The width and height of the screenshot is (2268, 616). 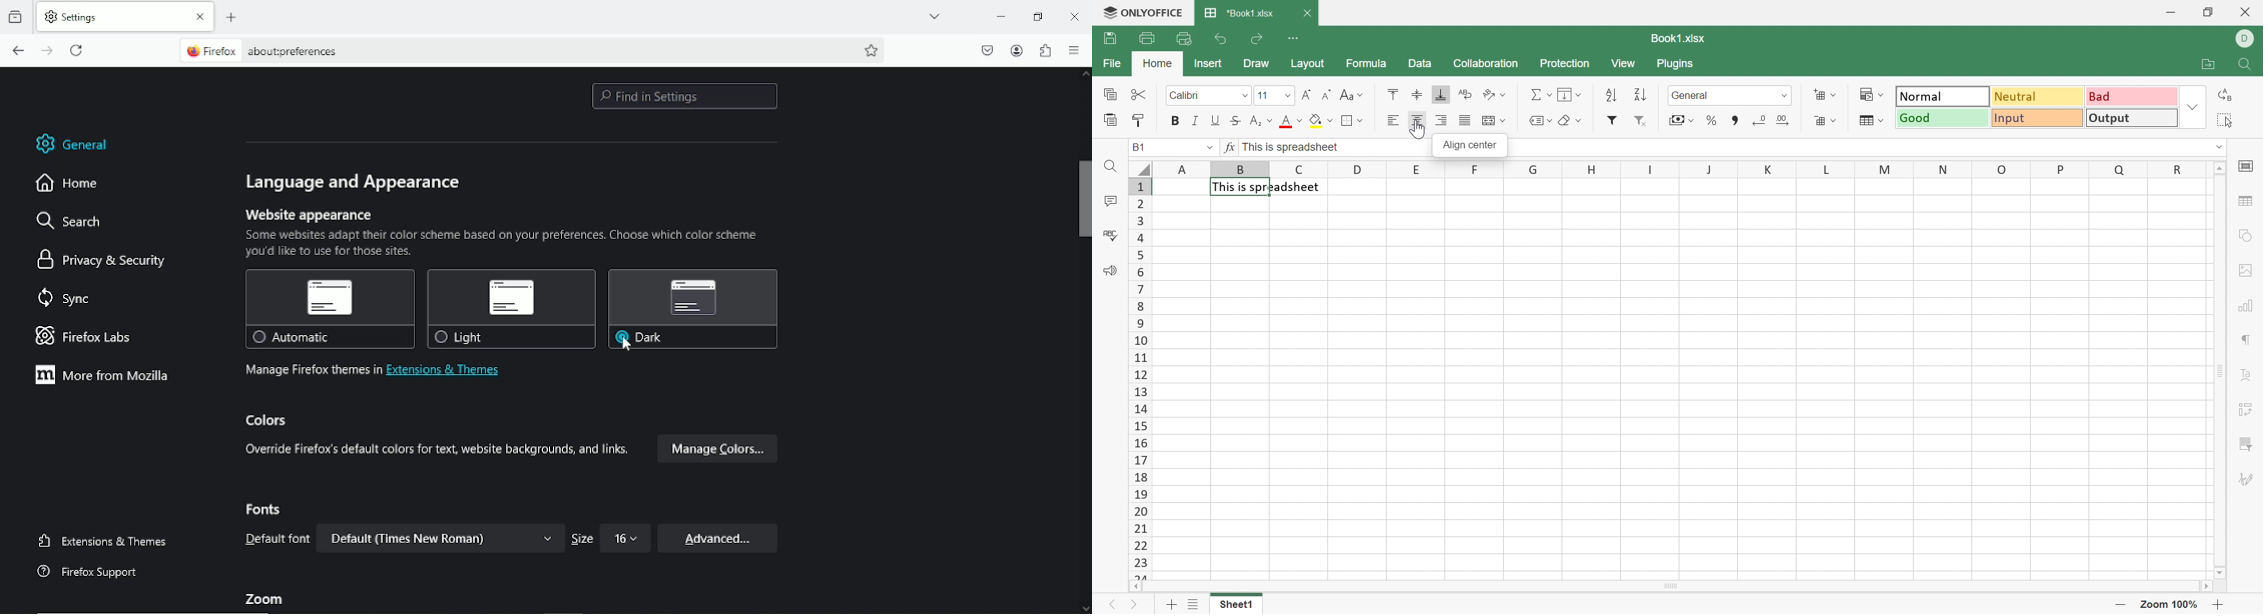 What do you see at coordinates (72, 221) in the screenshot?
I see `search` at bounding box center [72, 221].